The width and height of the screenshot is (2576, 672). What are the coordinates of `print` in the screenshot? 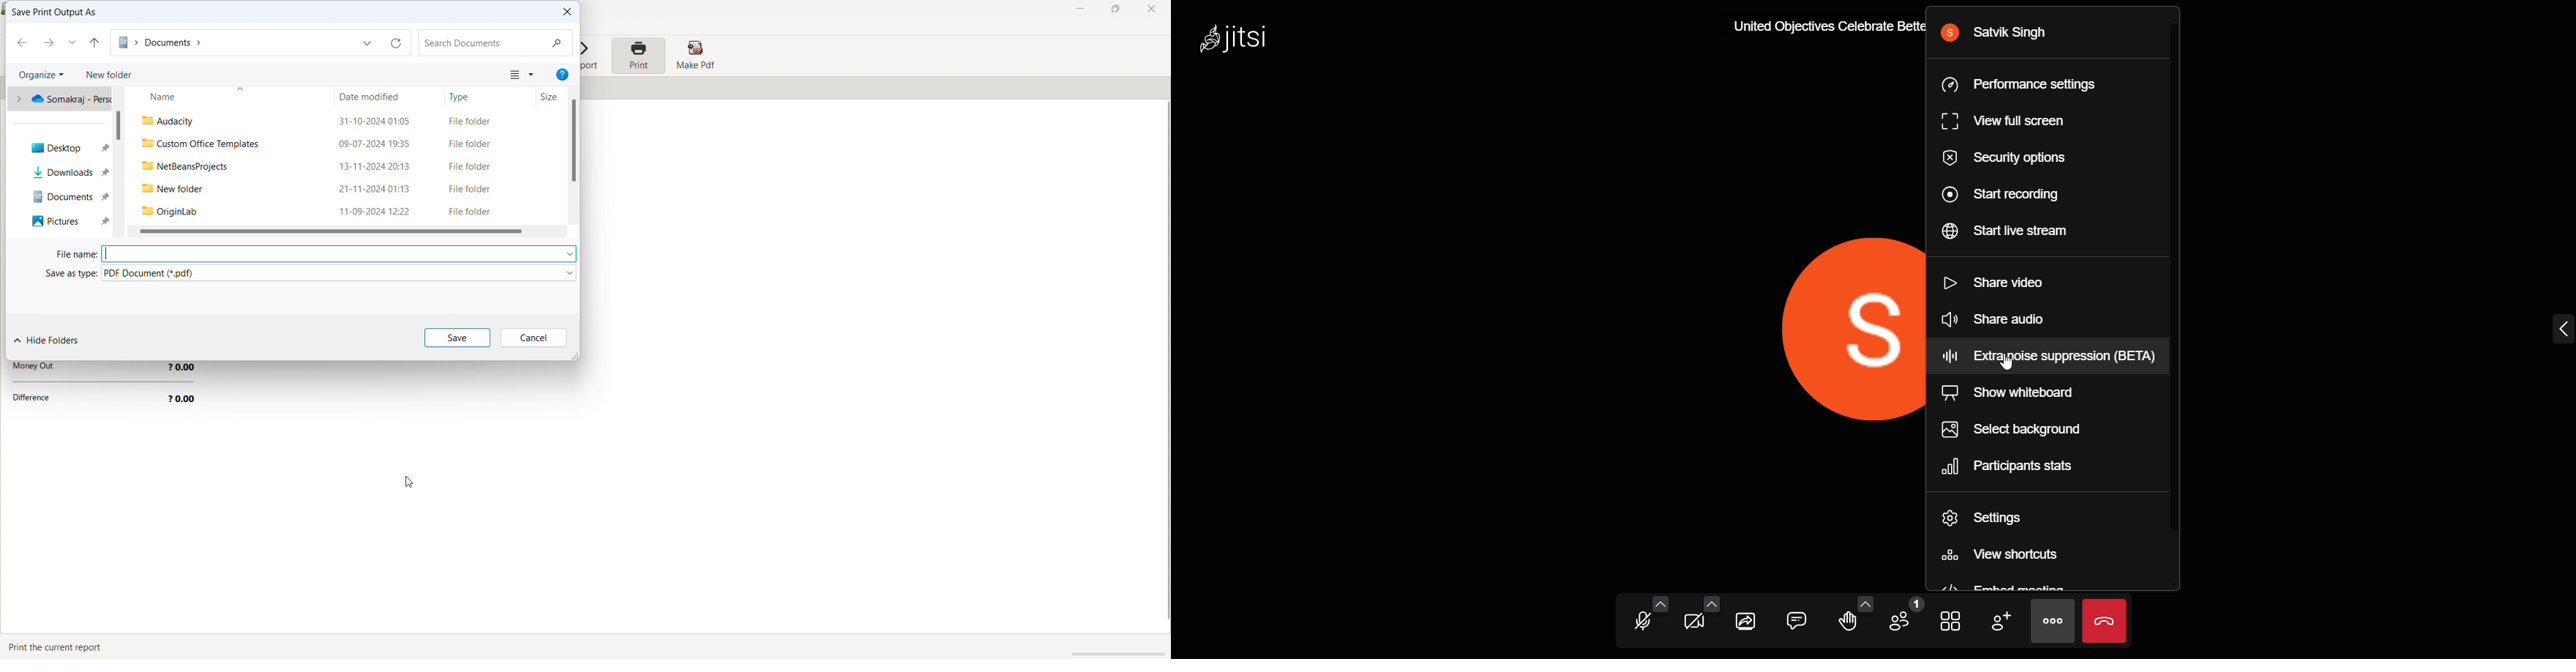 It's located at (638, 56).